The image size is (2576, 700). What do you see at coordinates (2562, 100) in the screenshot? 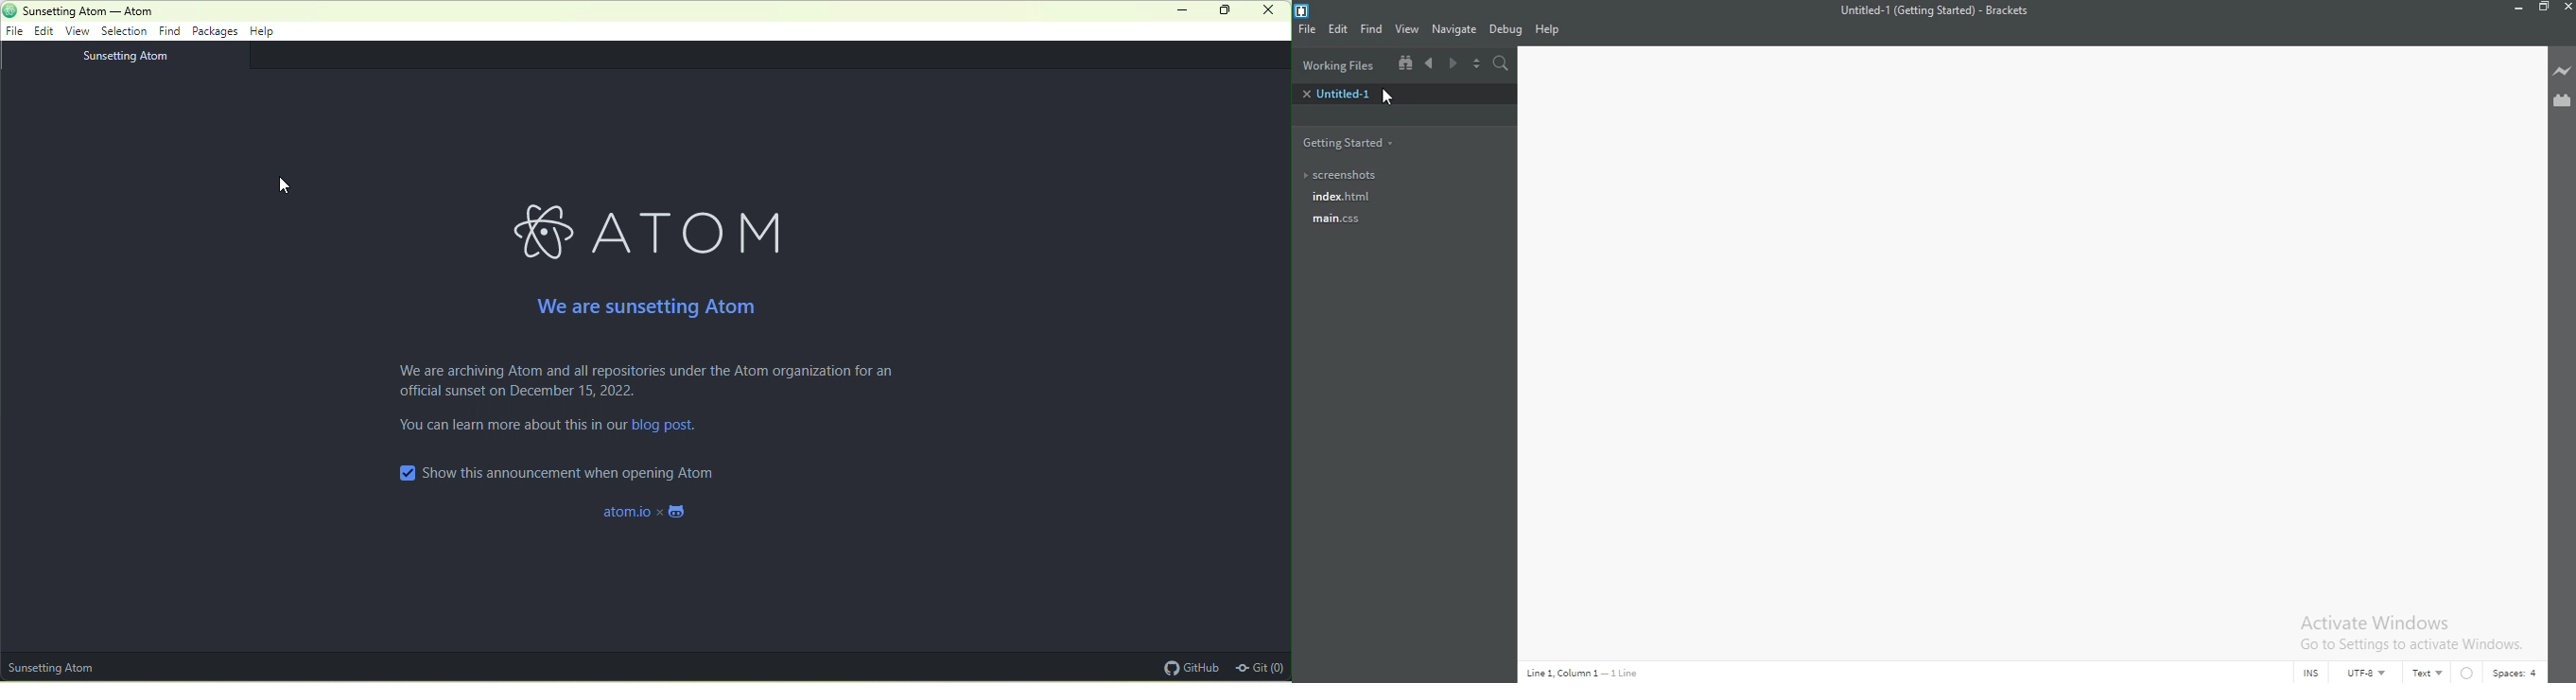
I see `Extension Manager` at bounding box center [2562, 100].